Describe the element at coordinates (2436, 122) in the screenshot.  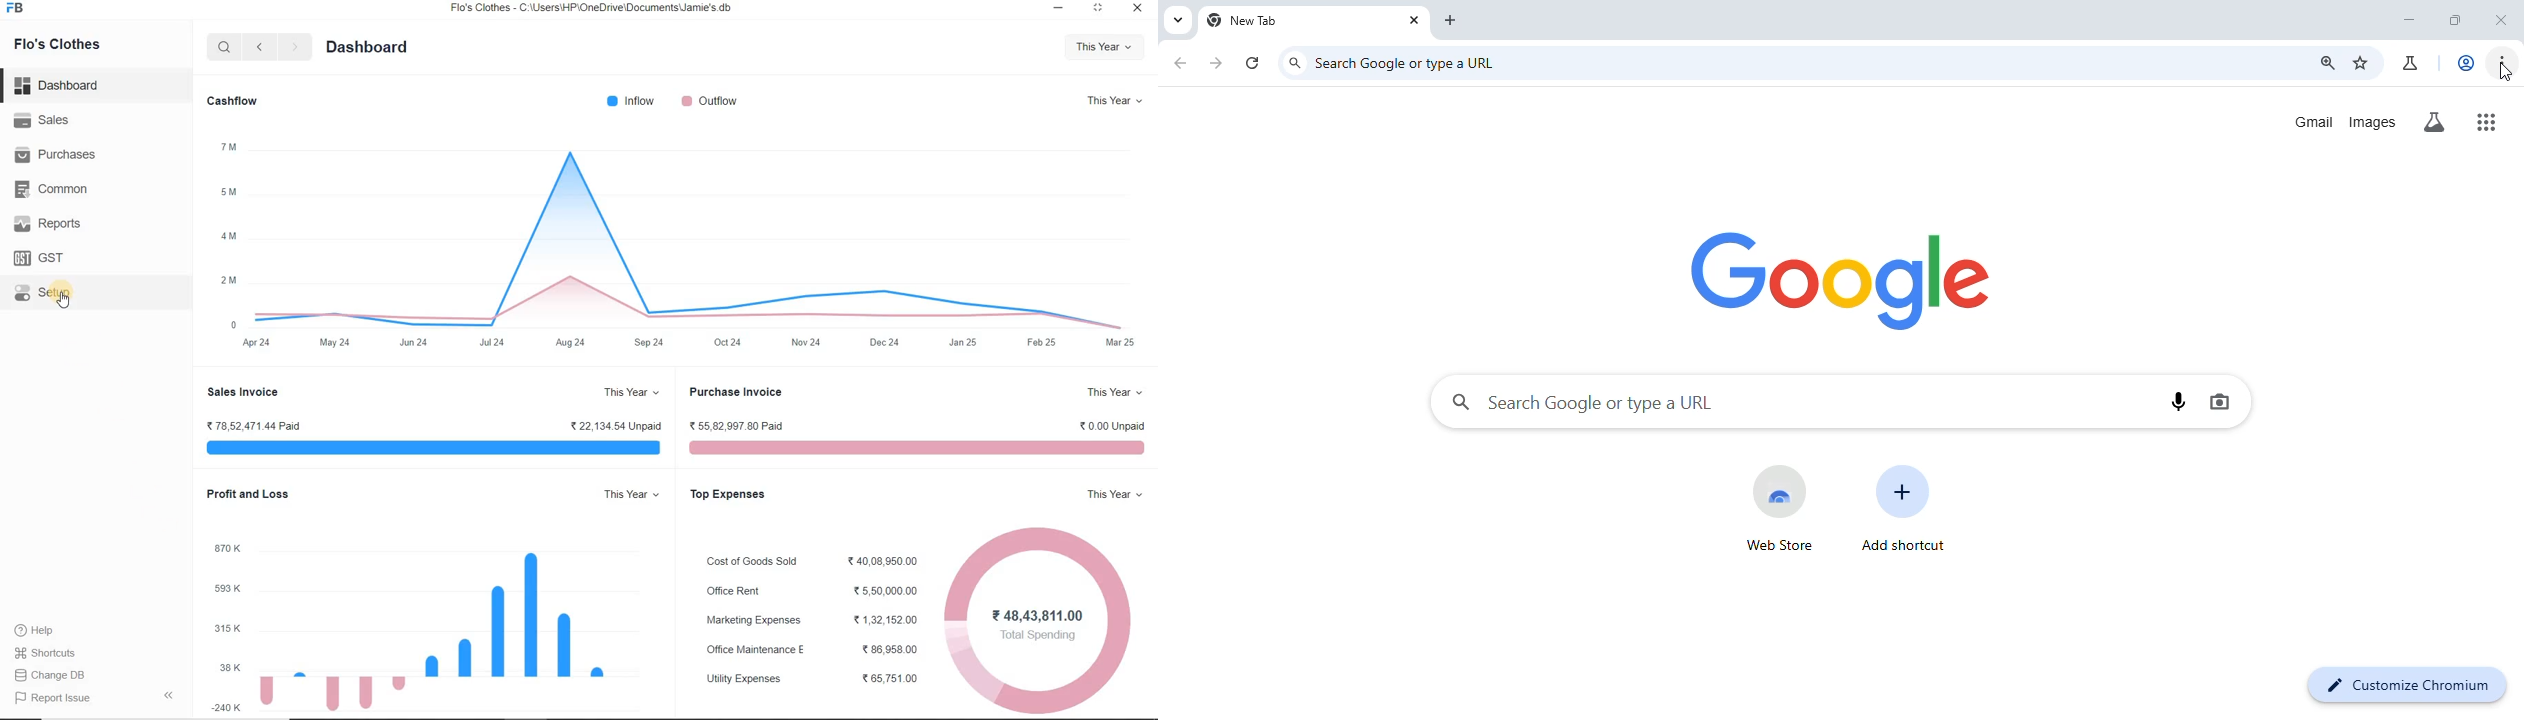
I see `search labs` at that location.